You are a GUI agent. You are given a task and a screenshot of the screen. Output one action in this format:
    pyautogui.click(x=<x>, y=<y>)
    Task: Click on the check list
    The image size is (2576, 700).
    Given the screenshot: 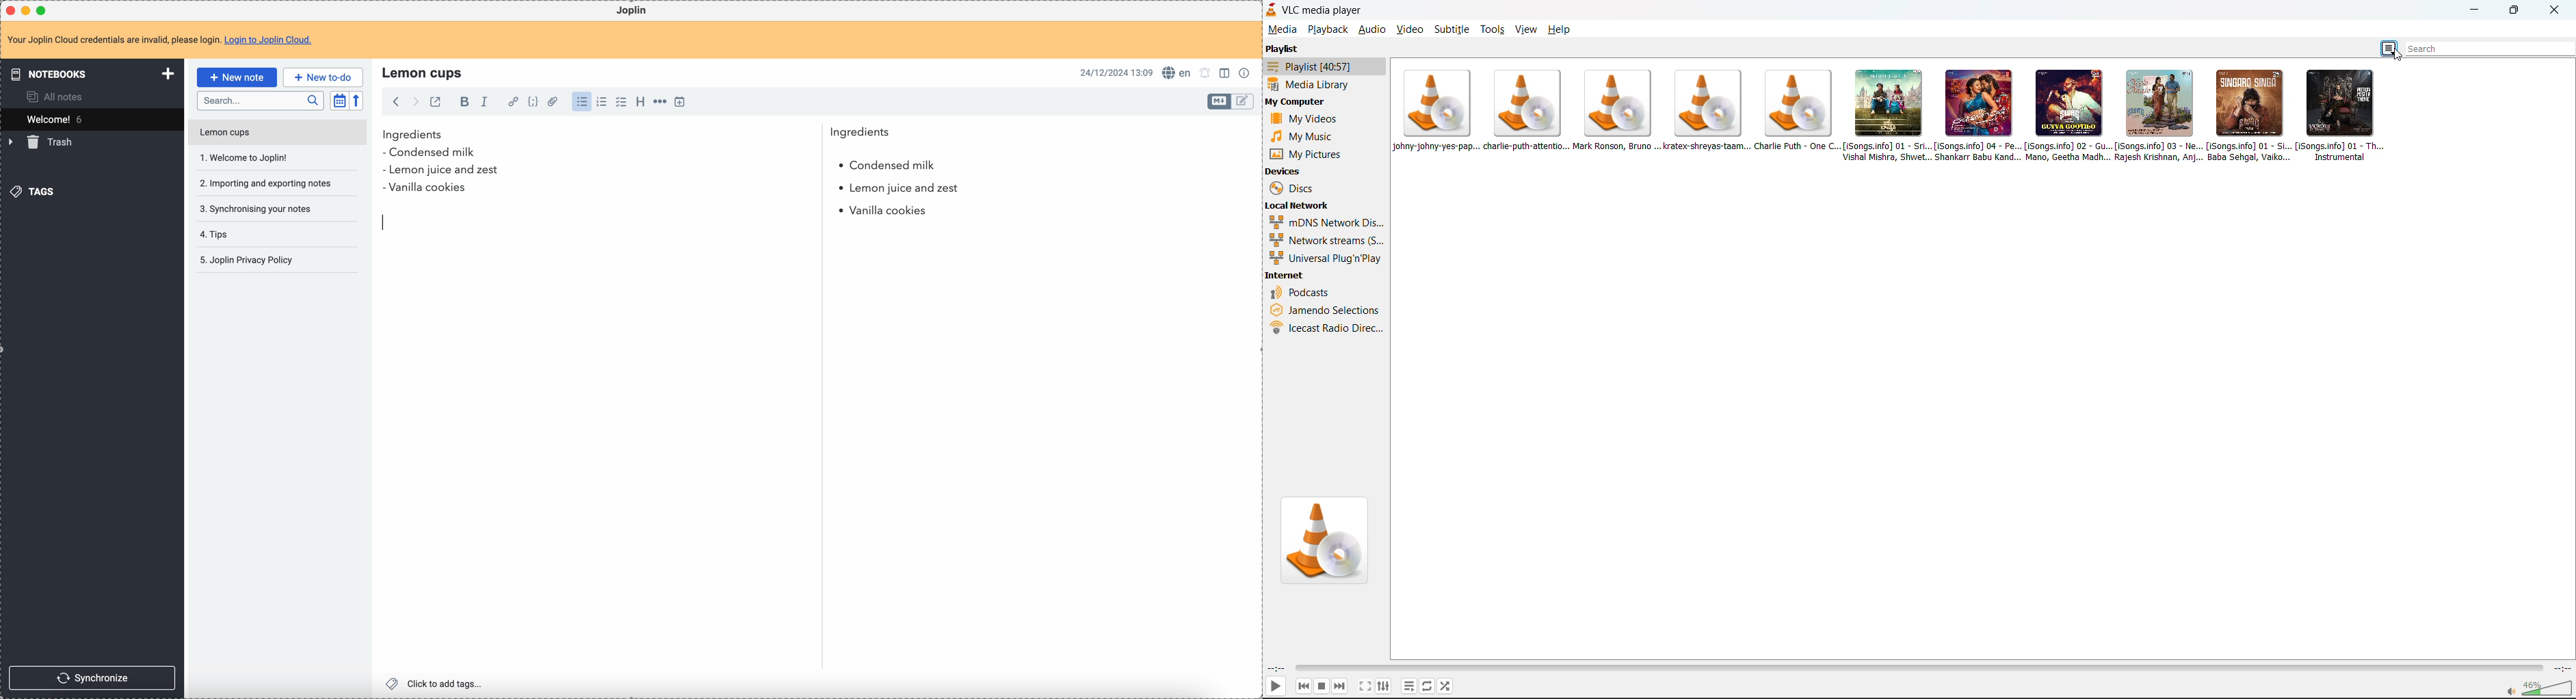 What is the action you would take?
    pyautogui.click(x=621, y=102)
    